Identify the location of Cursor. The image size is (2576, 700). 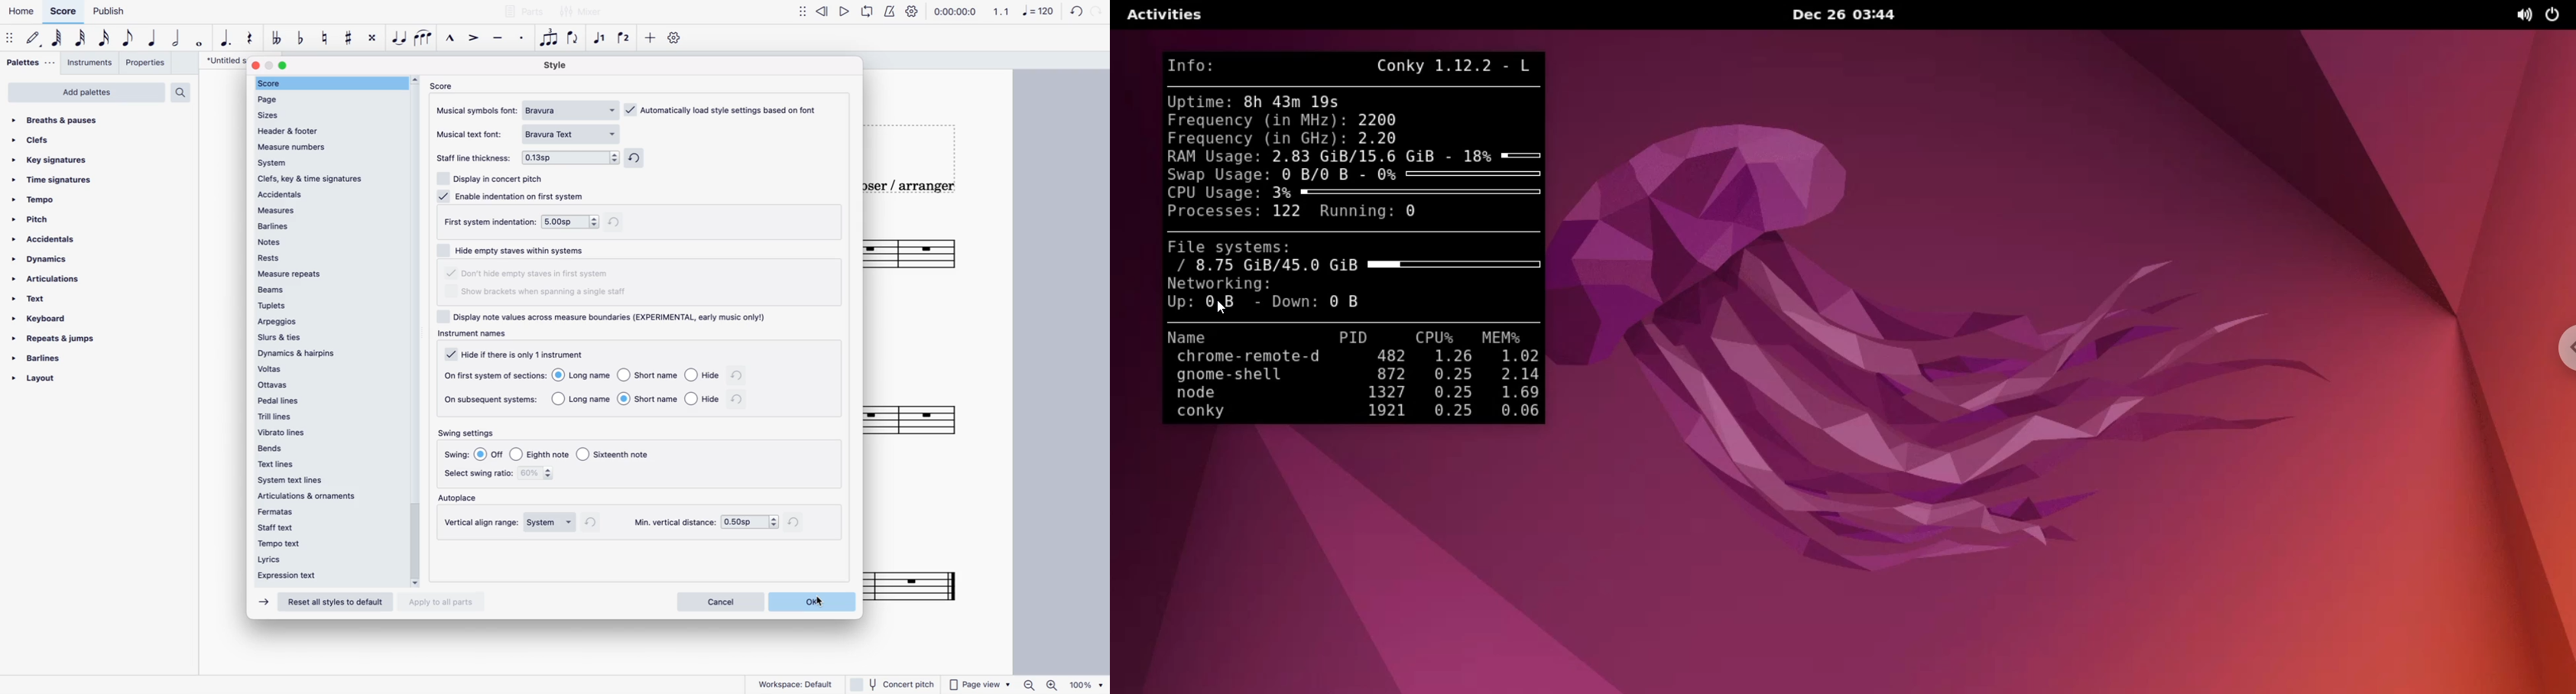
(820, 601).